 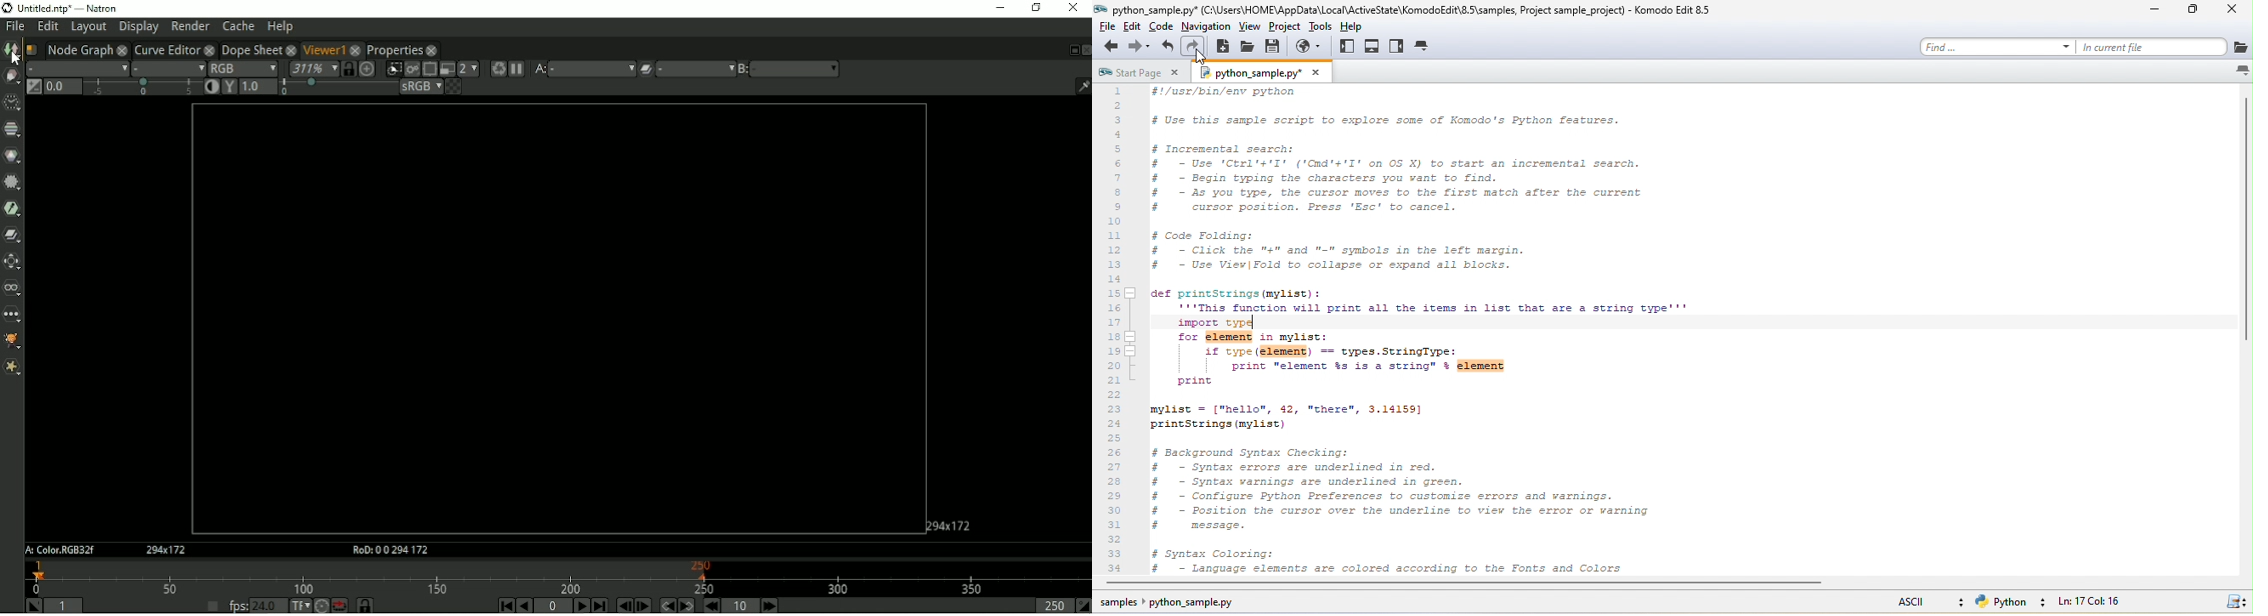 I want to click on horizontal scroll bar, so click(x=1498, y=583).